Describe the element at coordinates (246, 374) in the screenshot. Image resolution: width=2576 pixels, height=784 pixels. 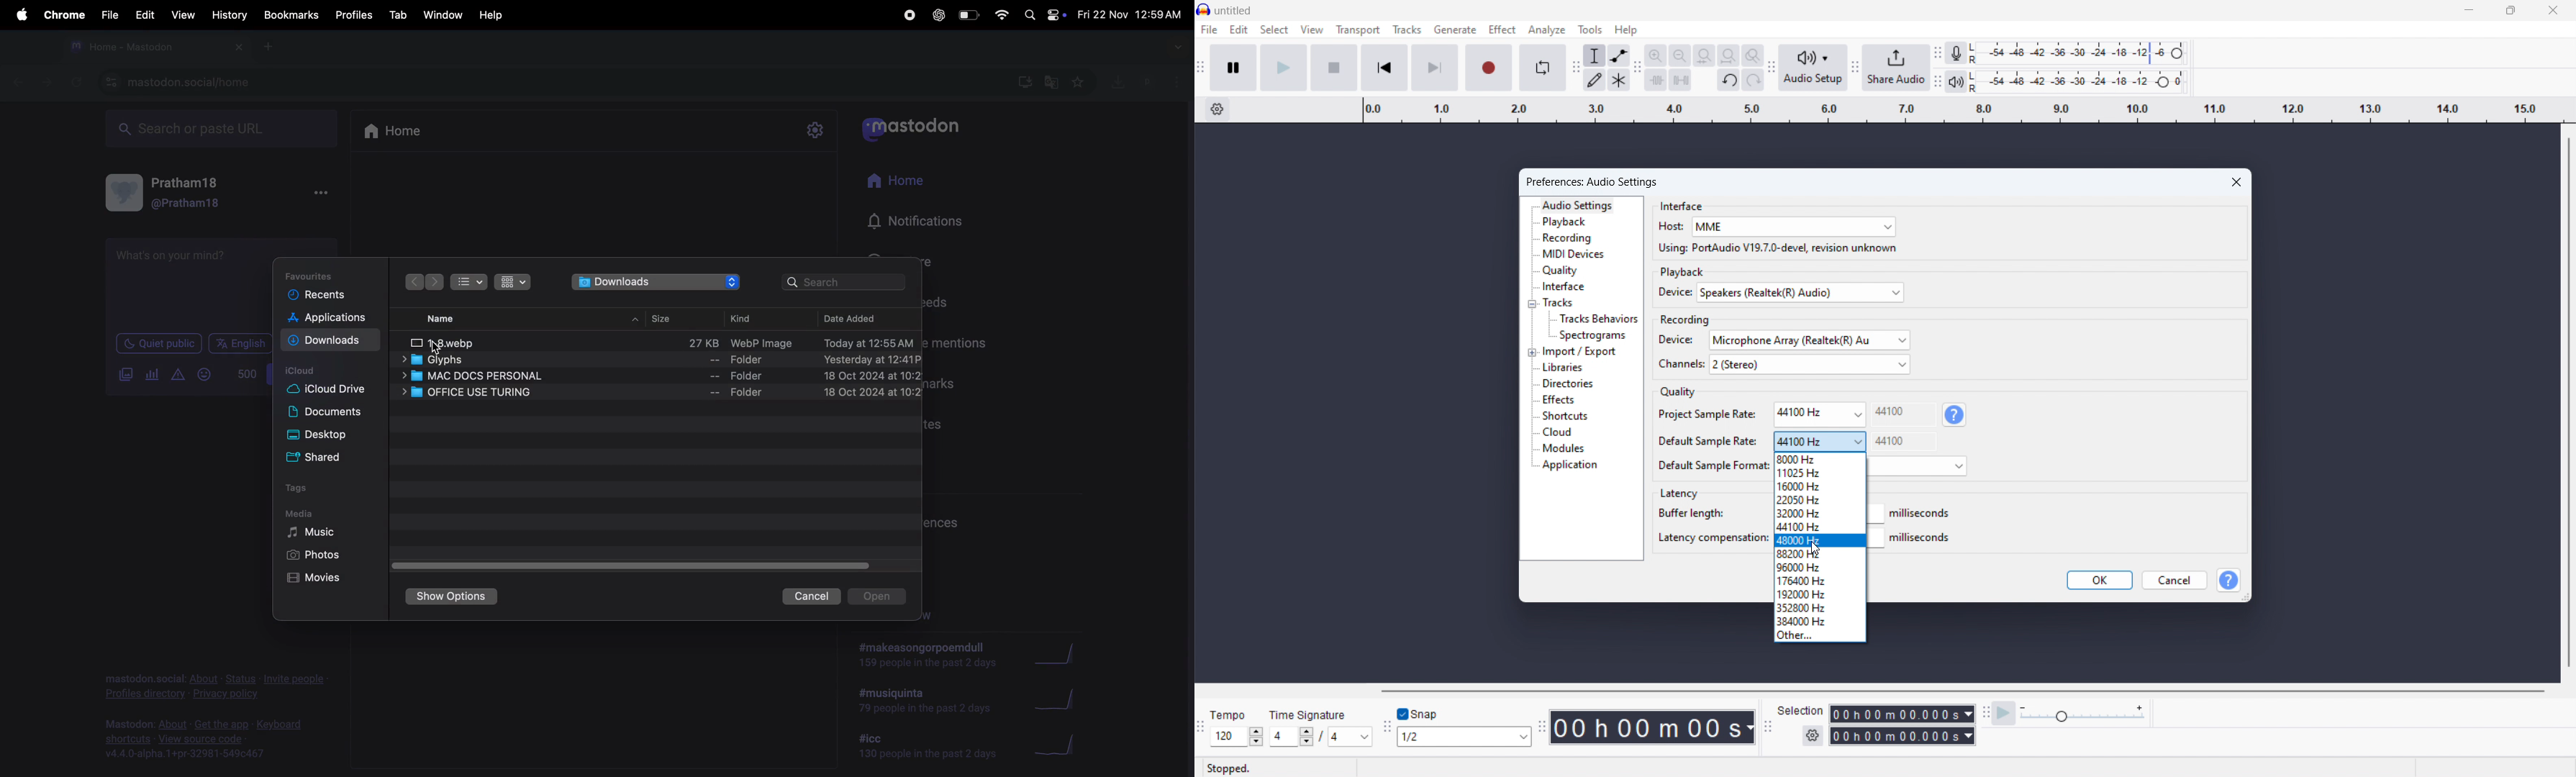
I see `500` at that location.